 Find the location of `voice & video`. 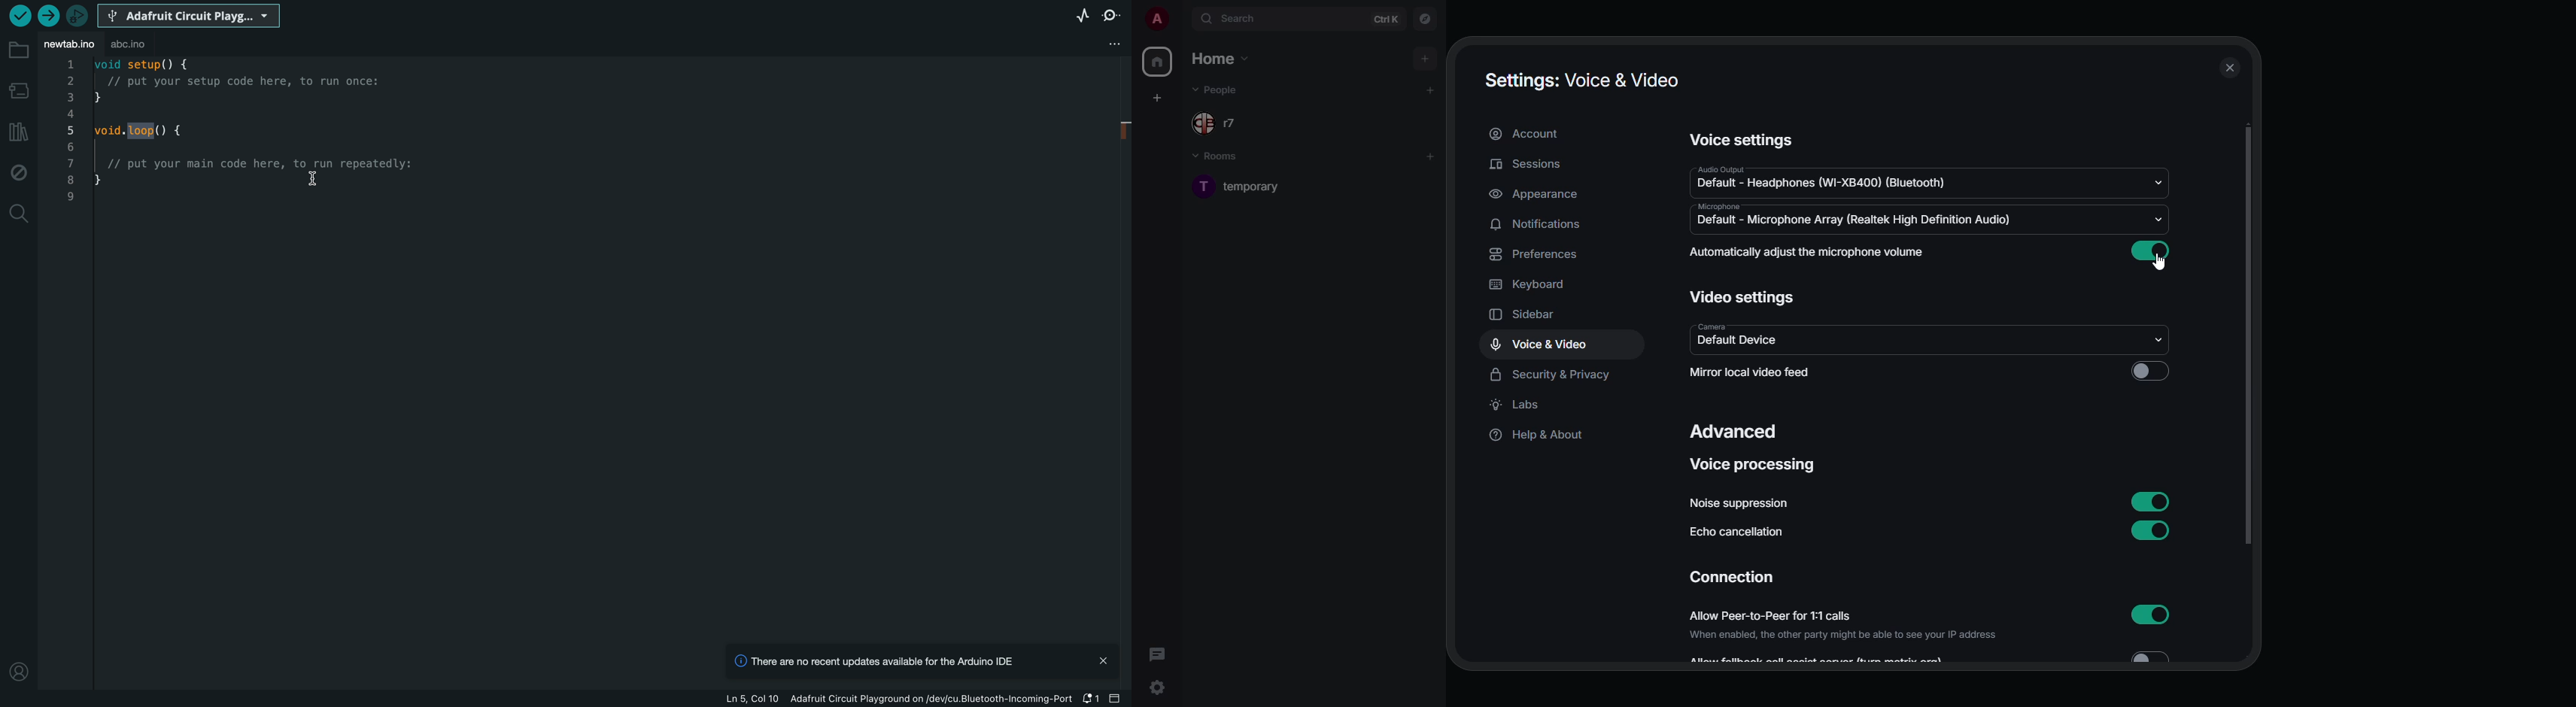

voice & video is located at coordinates (1541, 344).